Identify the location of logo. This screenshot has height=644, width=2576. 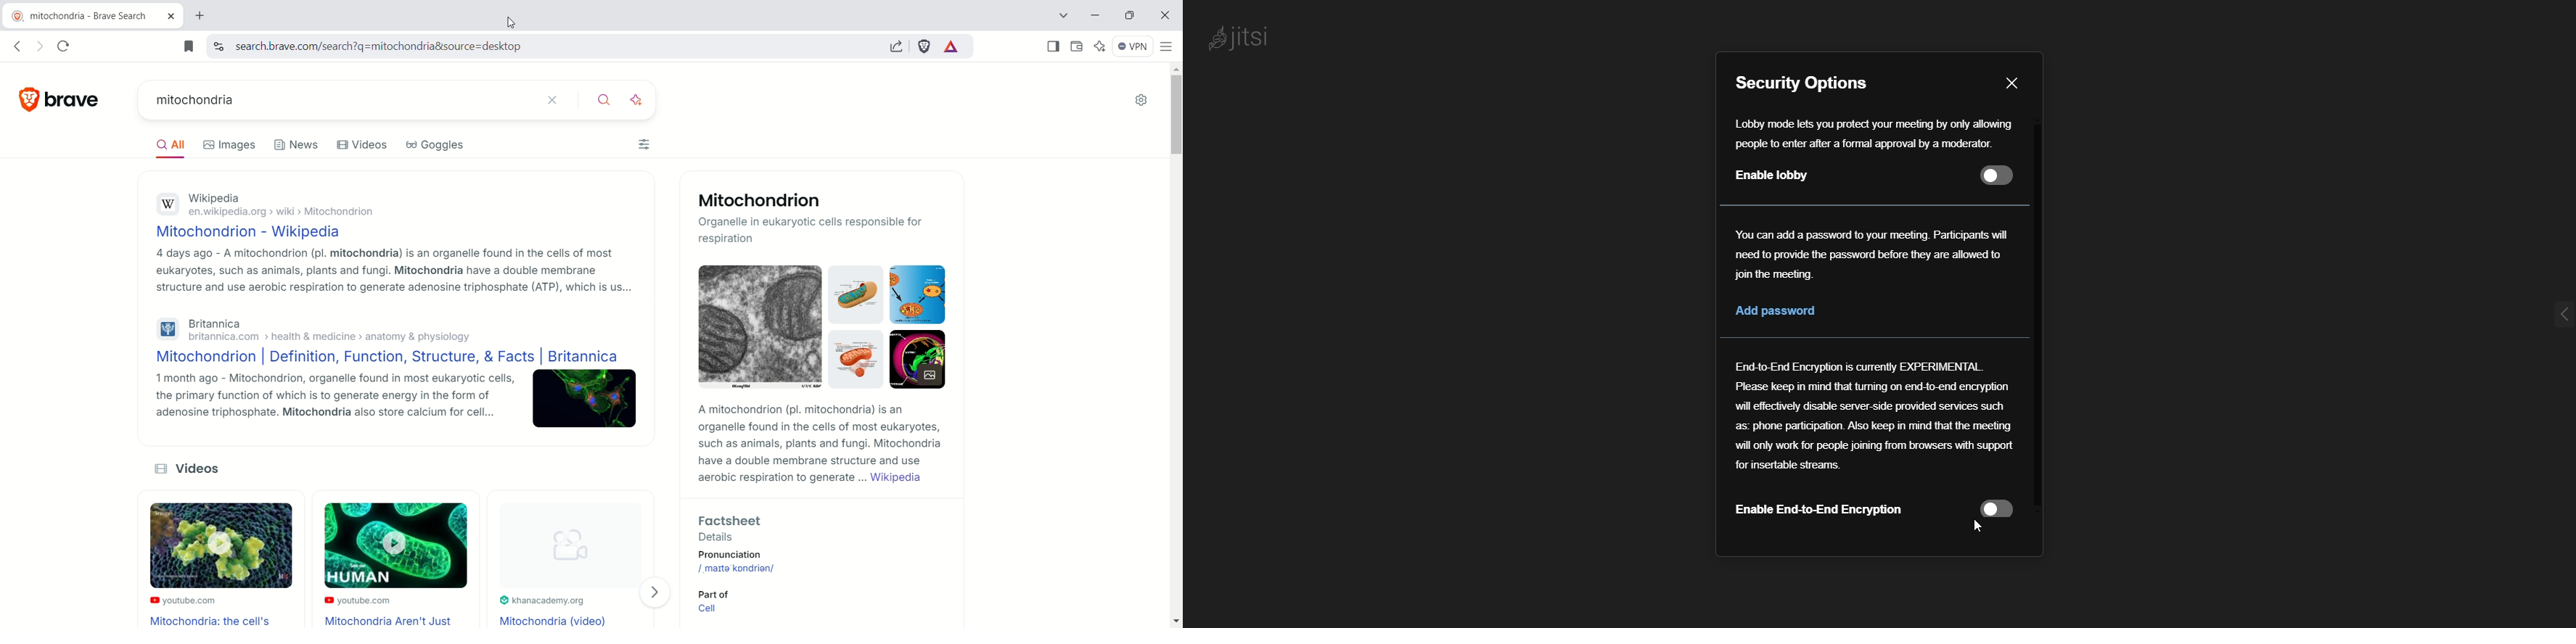
(23, 100).